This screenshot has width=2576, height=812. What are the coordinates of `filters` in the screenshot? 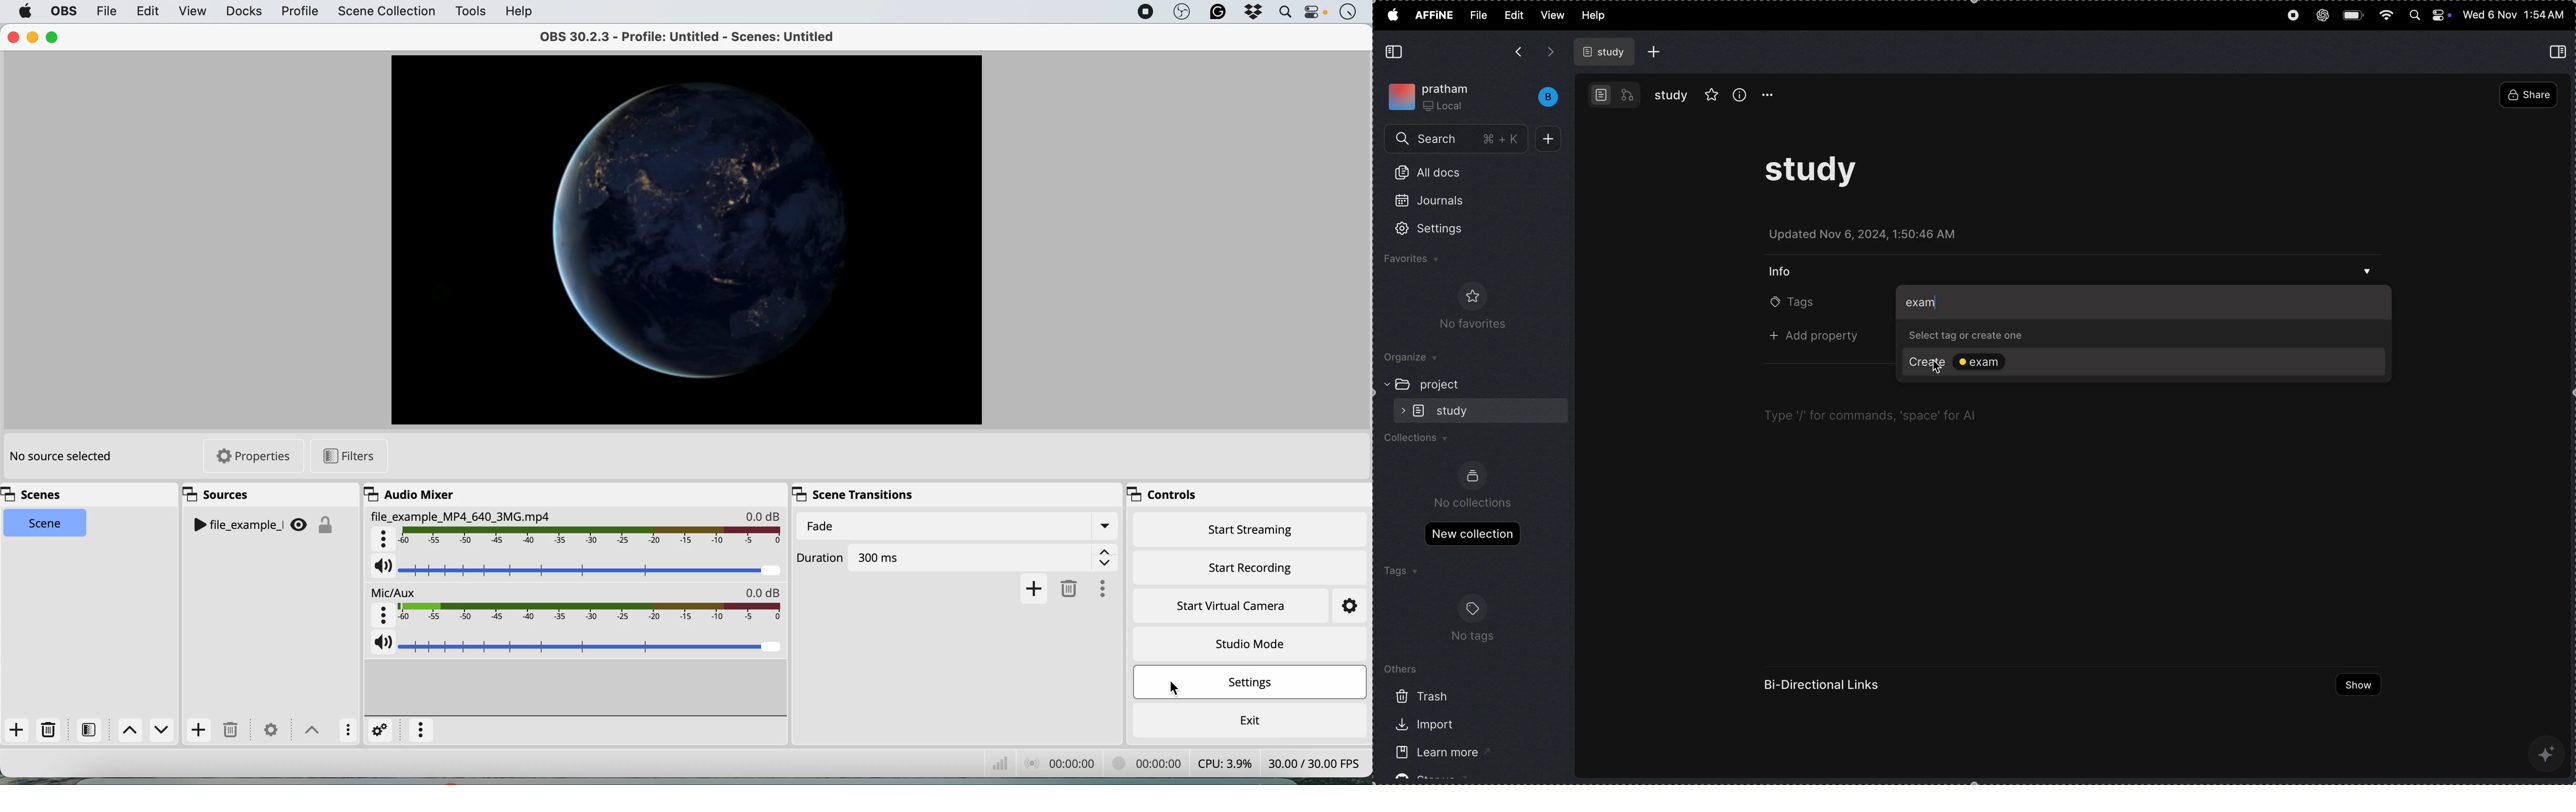 It's located at (92, 730).